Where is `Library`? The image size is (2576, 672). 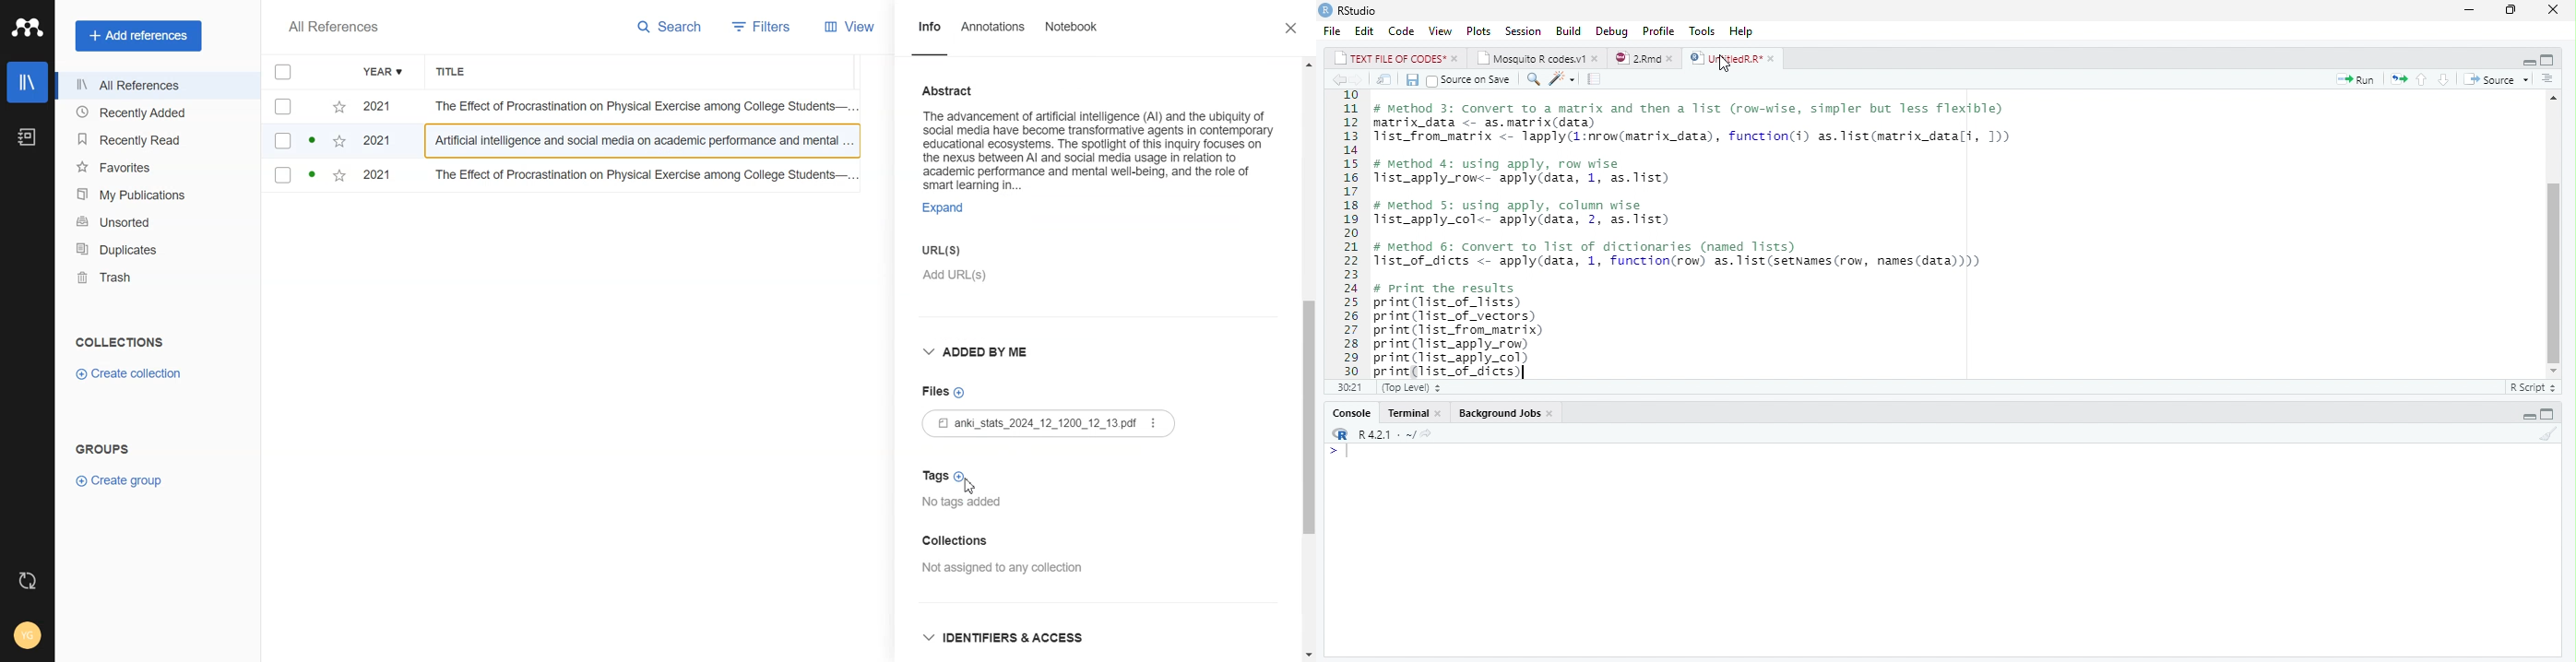 Library is located at coordinates (27, 82).